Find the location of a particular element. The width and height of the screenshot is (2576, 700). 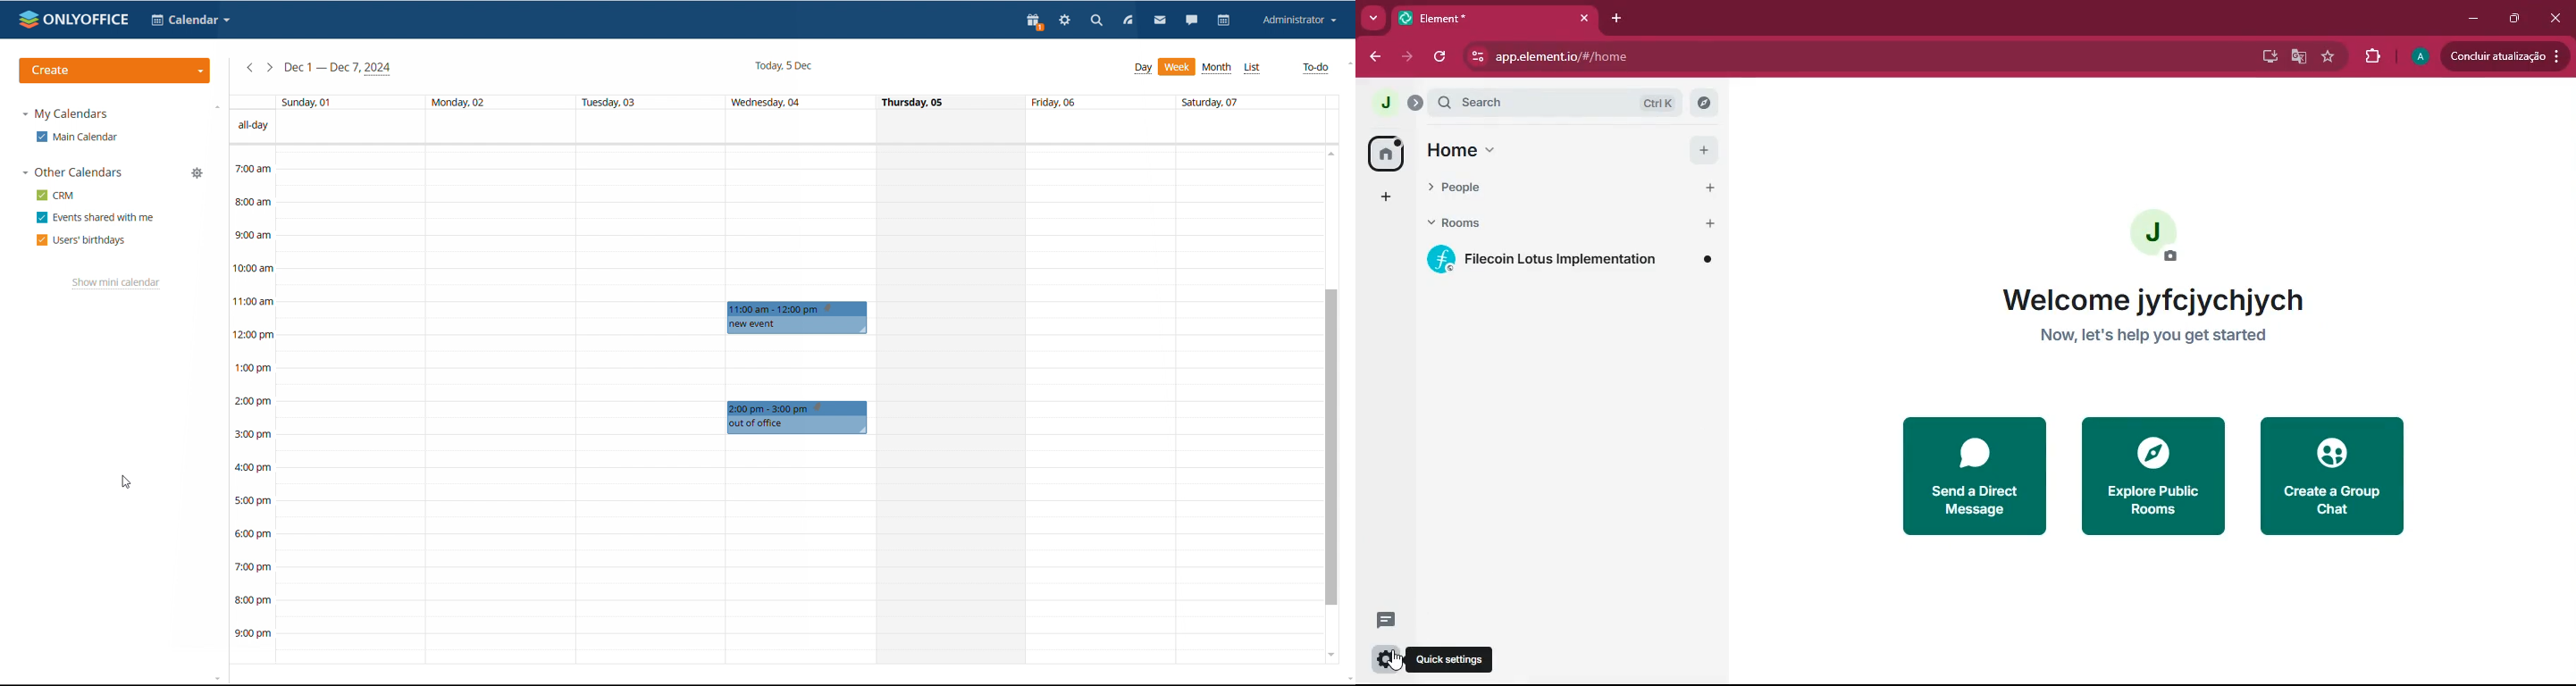

crm is located at coordinates (56, 194).